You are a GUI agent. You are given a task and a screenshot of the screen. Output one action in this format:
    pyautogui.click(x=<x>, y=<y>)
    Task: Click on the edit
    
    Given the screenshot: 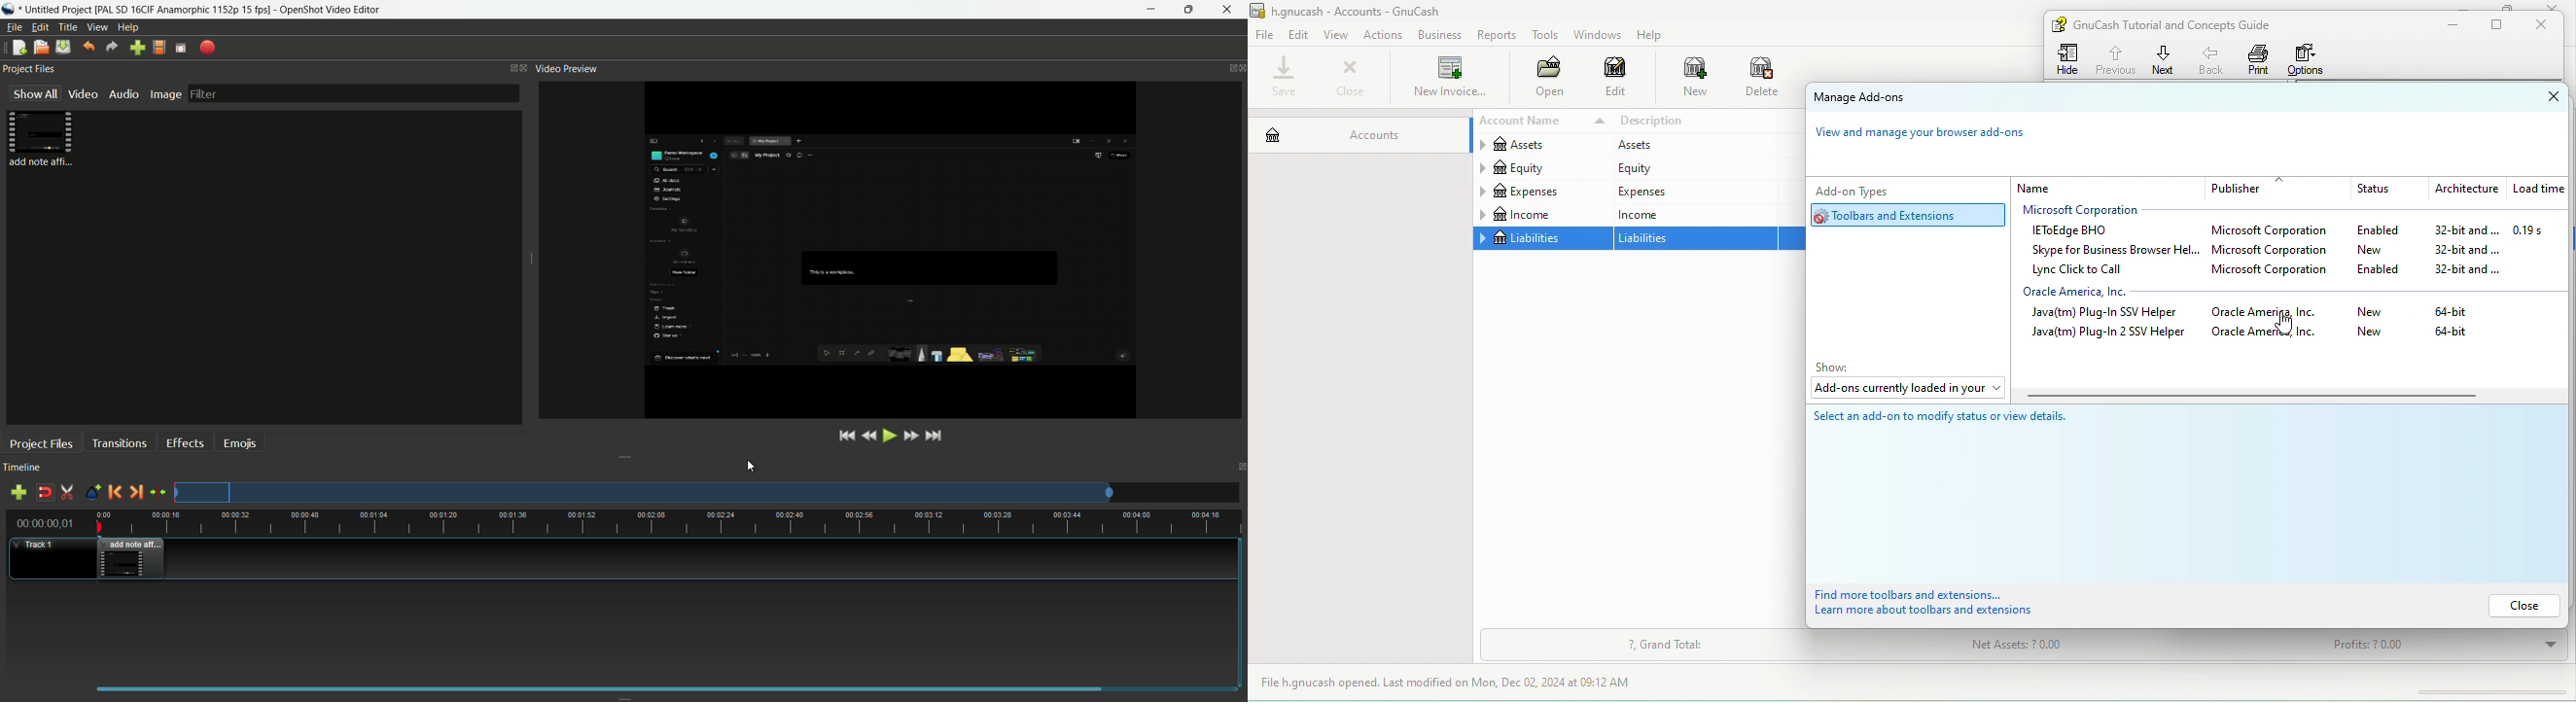 What is the action you would take?
    pyautogui.click(x=1616, y=80)
    